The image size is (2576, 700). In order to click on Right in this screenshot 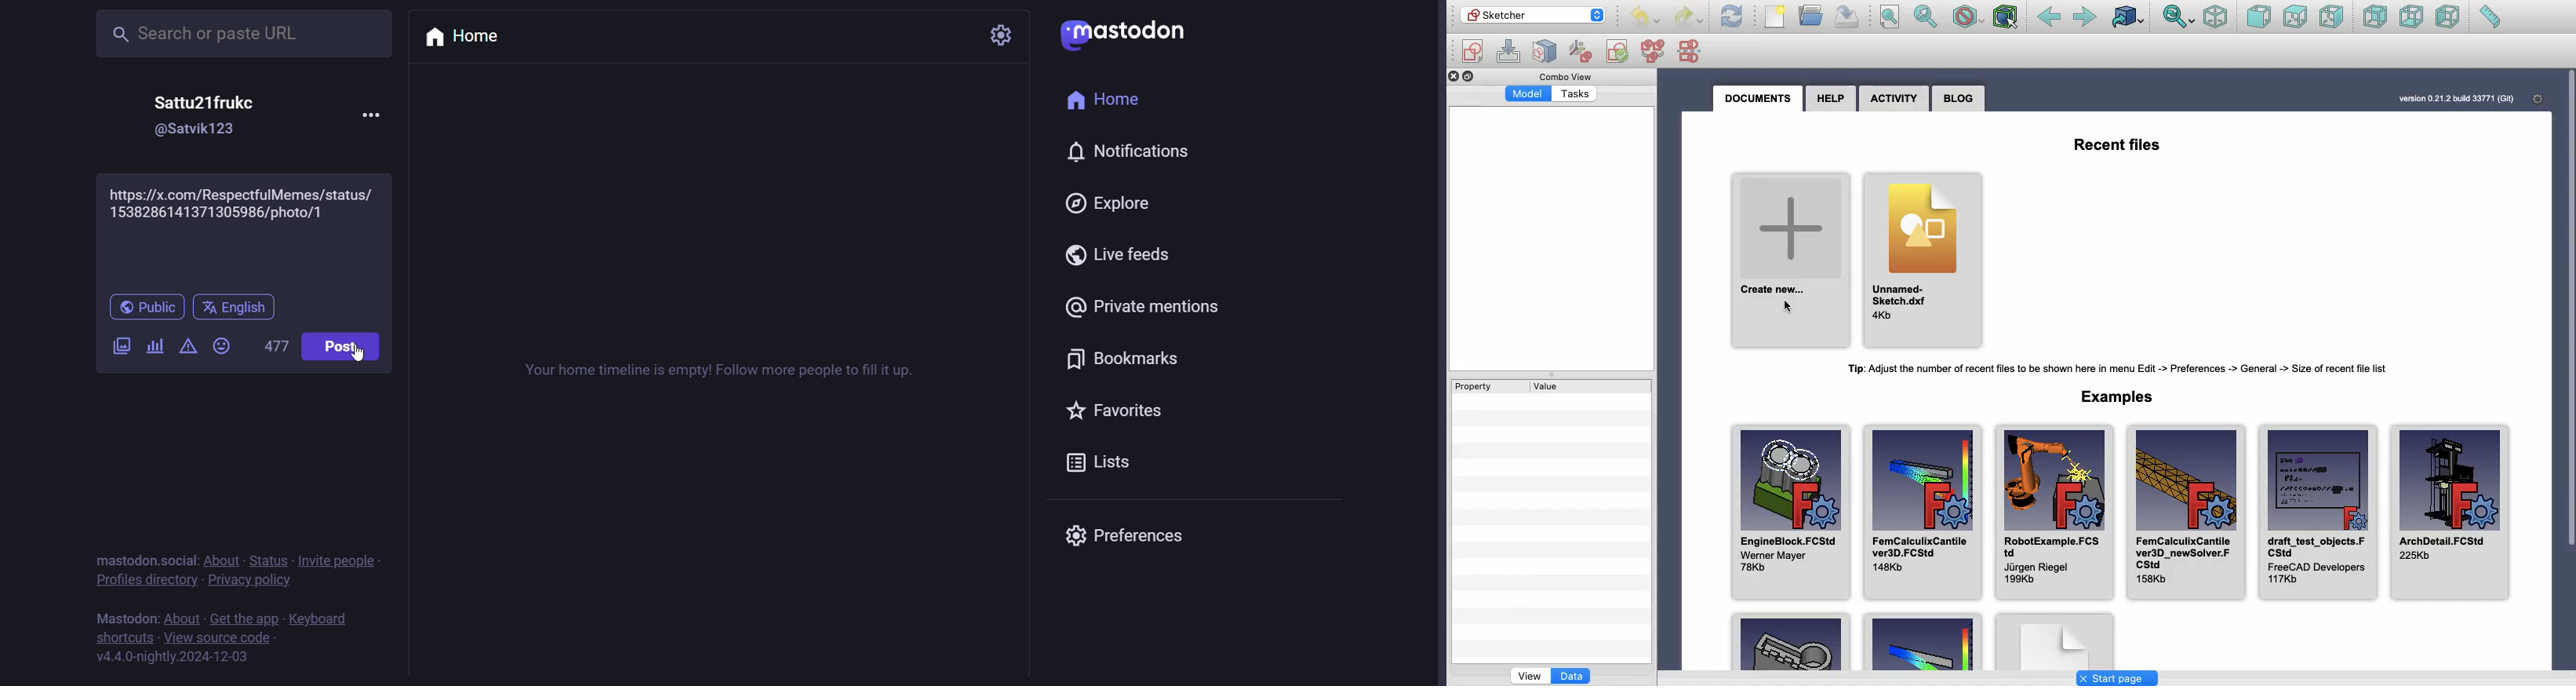, I will do `click(2333, 18)`.